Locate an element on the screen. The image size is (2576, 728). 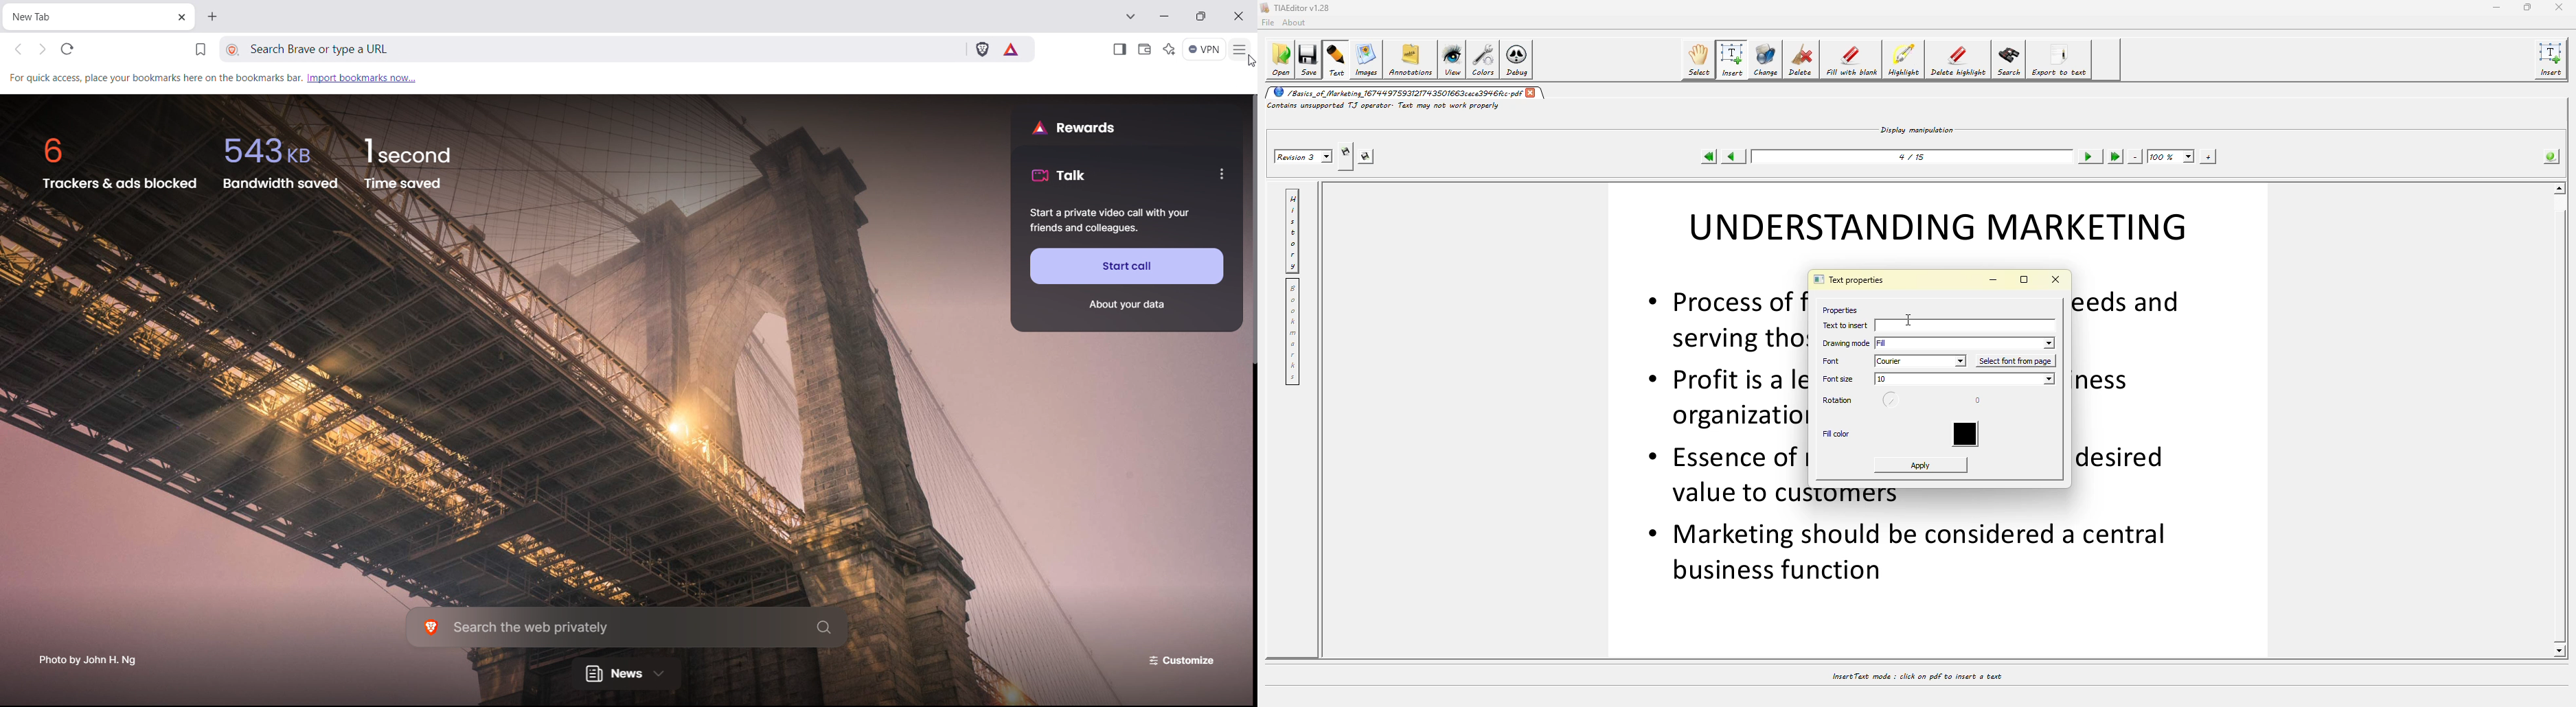
bandwidth saved is located at coordinates (280, 185).